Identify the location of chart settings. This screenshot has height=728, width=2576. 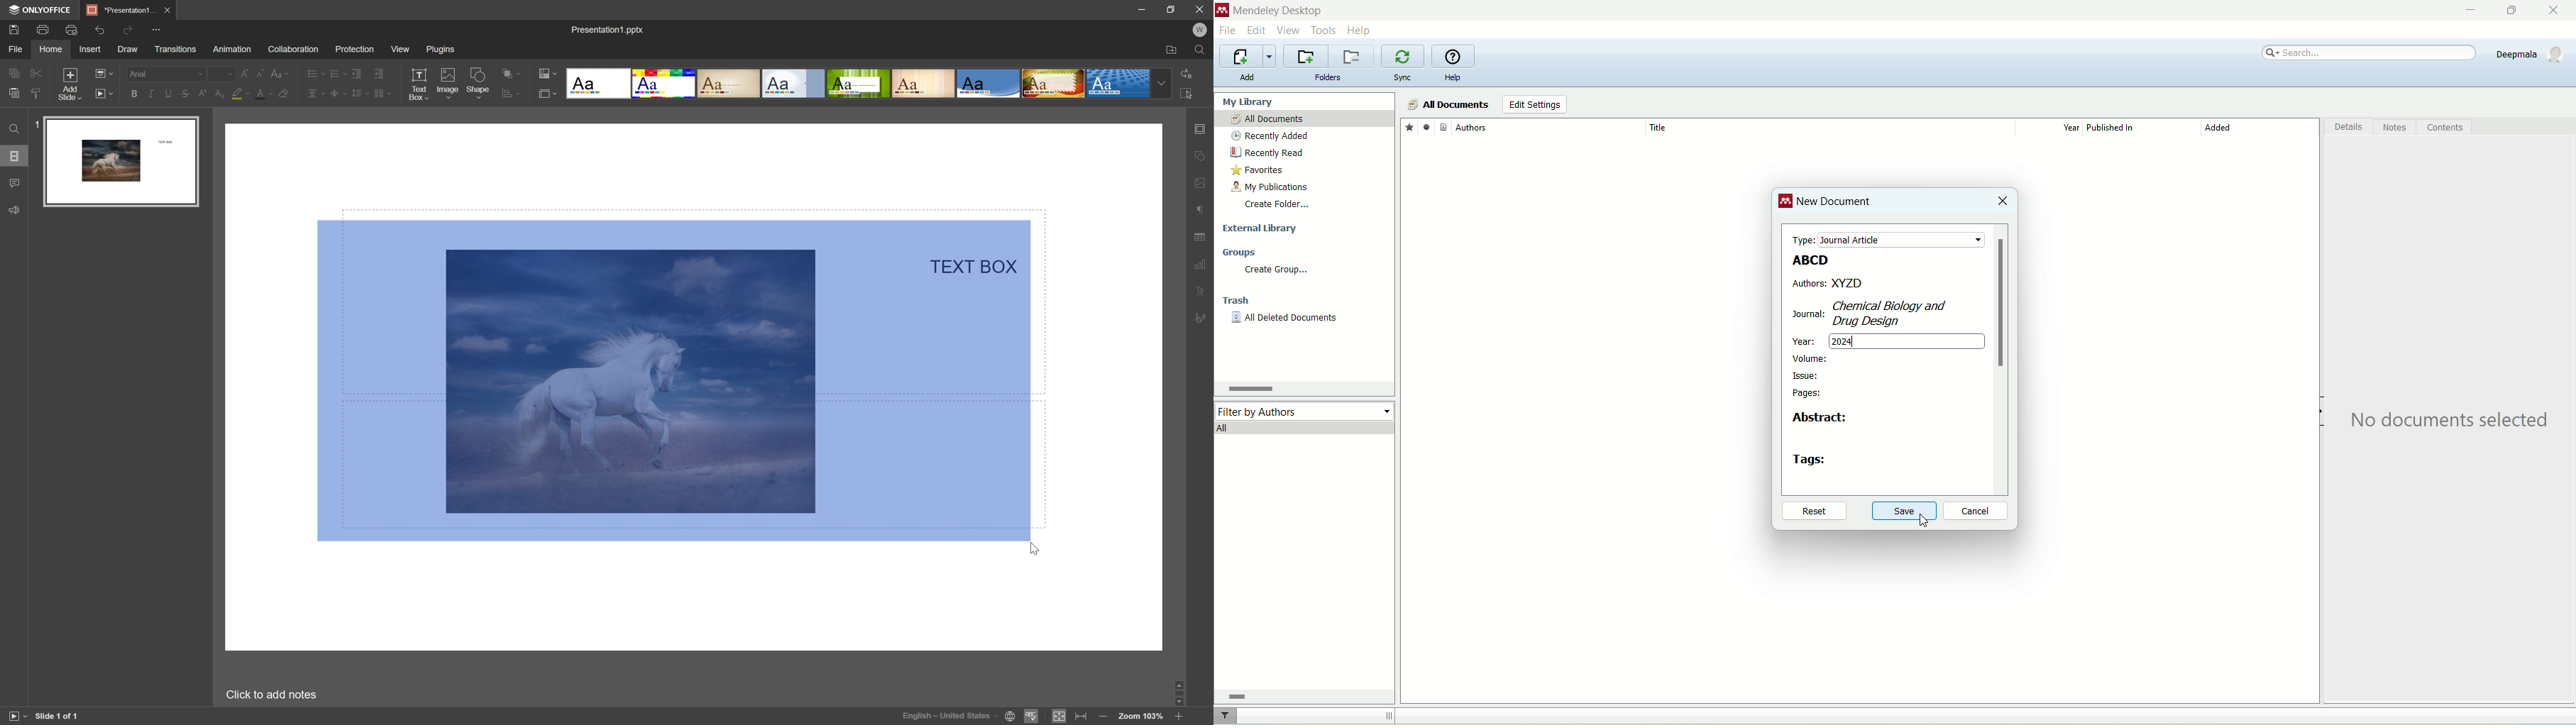
(1200, 262).